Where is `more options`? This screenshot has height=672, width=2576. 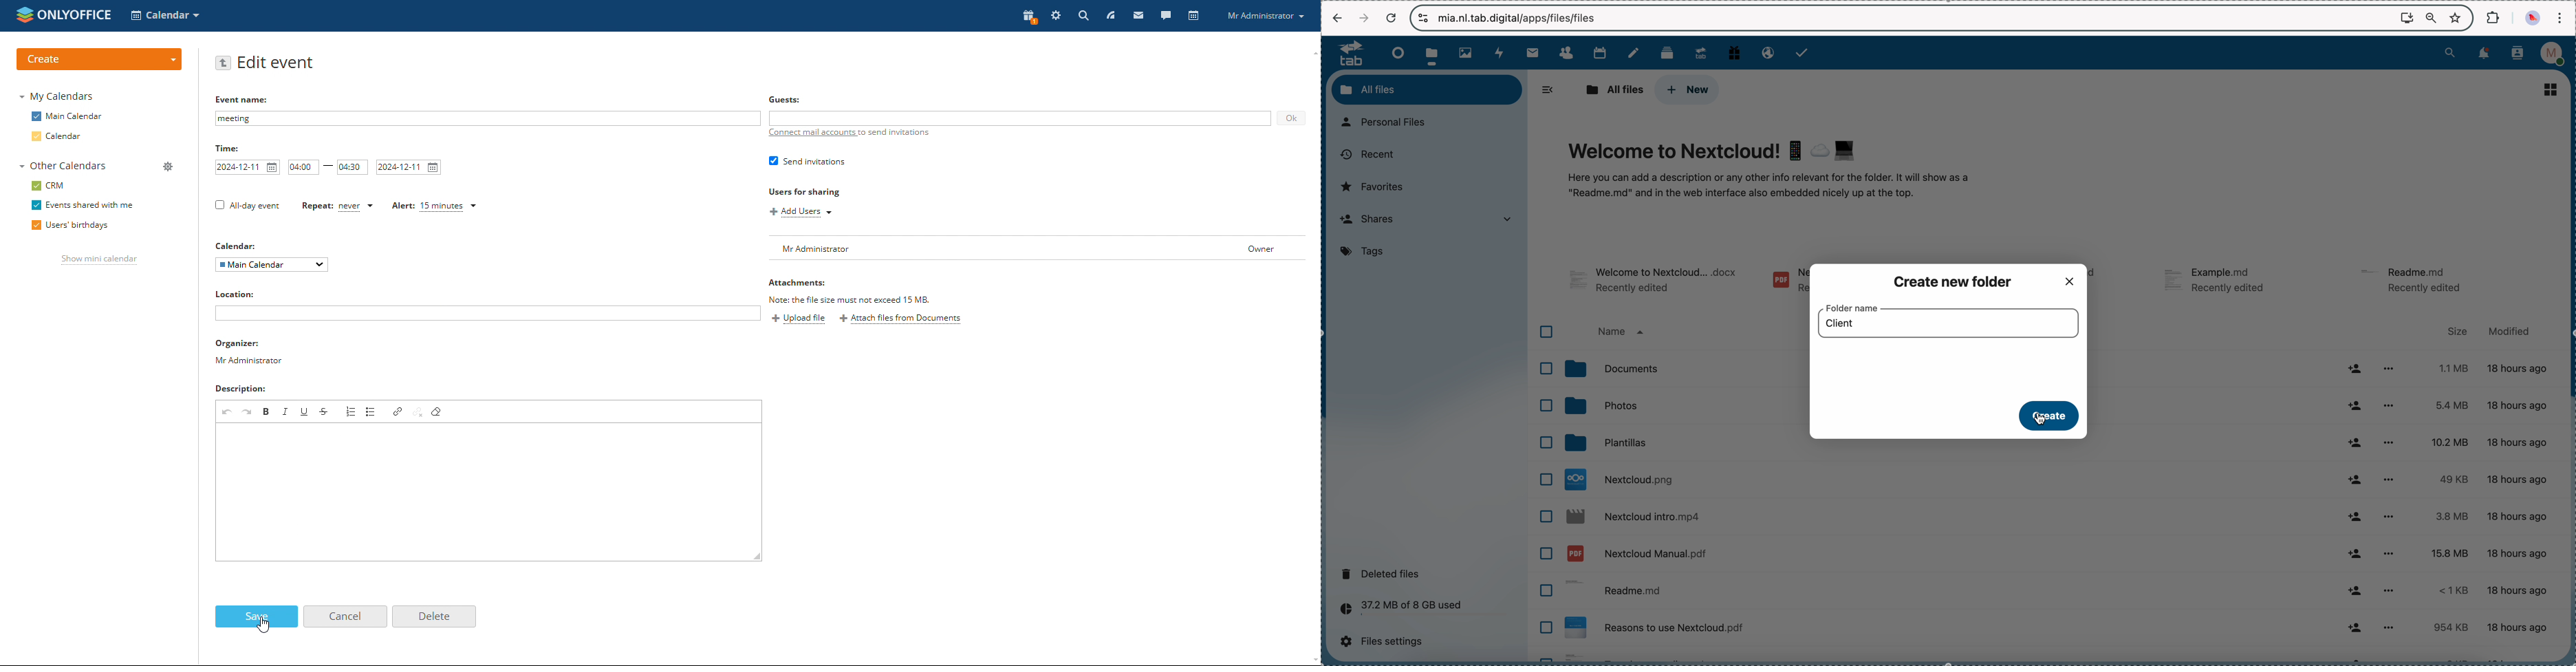
more options is located at coordinates (2389, 406).